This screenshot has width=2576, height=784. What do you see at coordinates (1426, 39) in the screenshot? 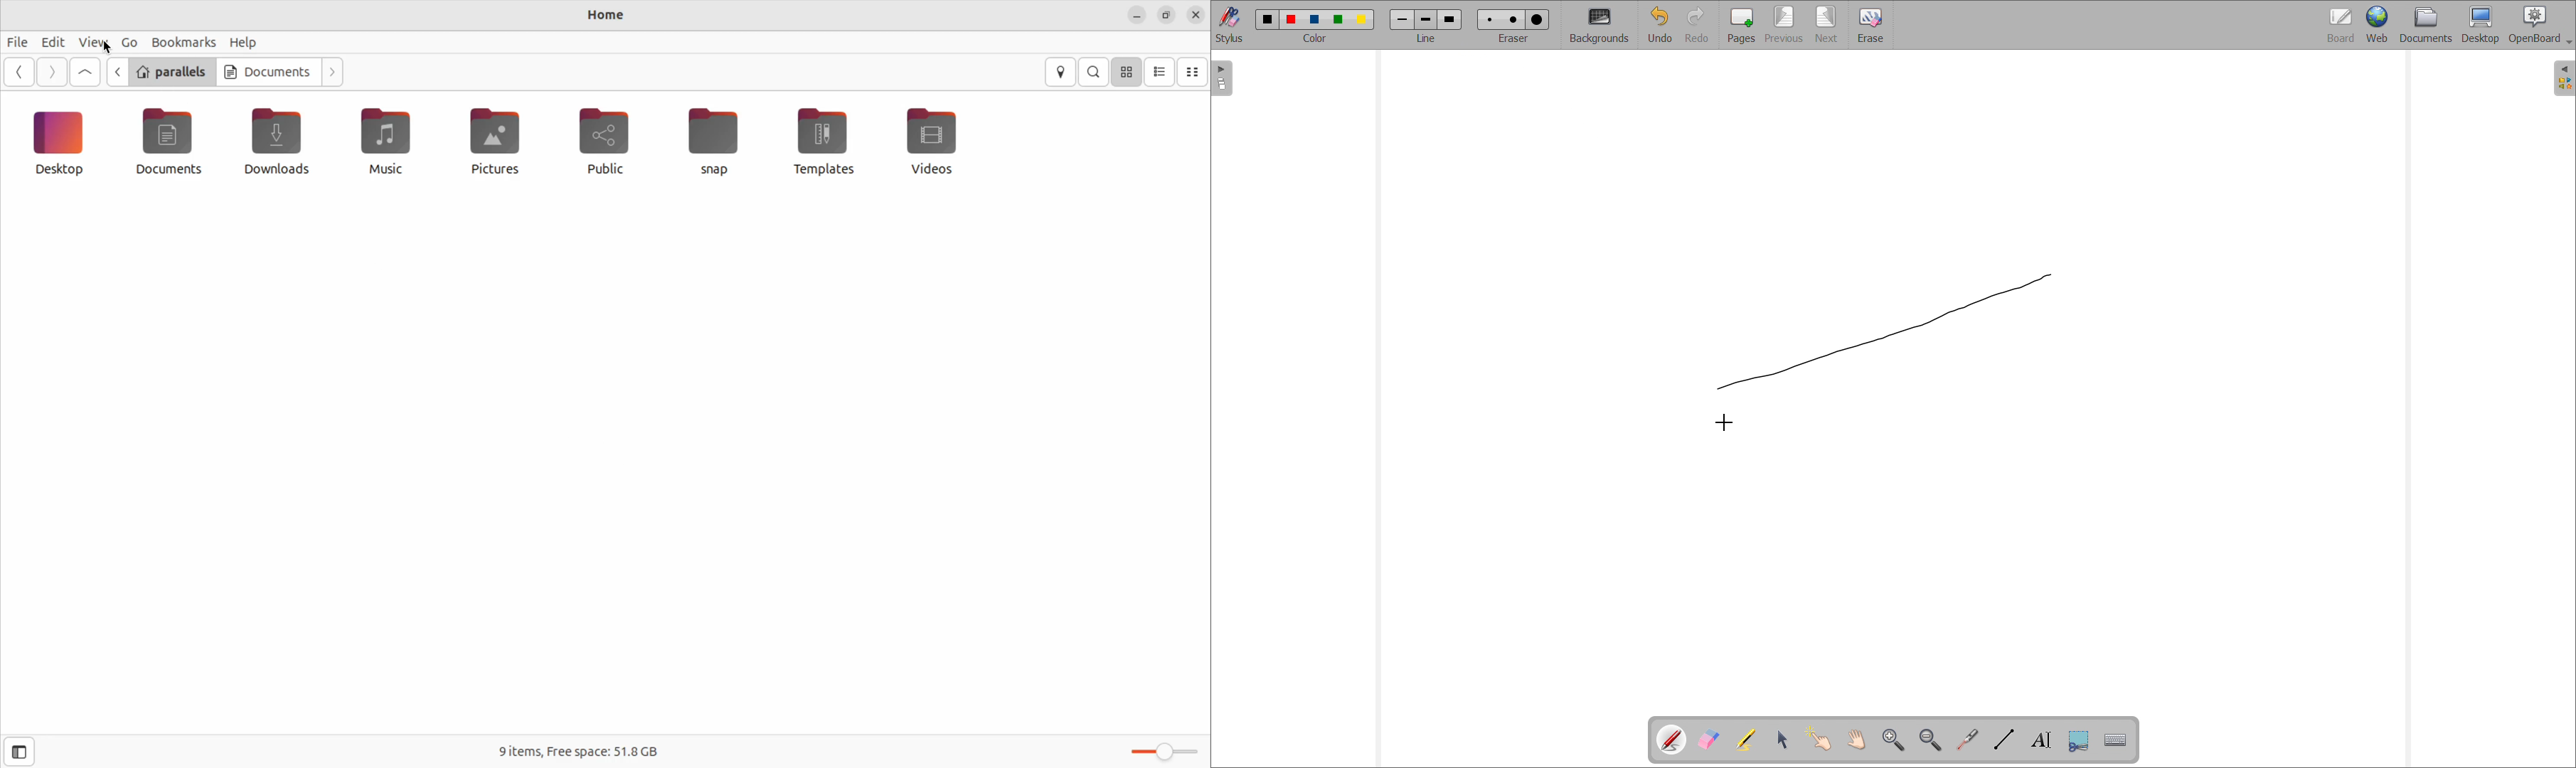
I see `select line width` at bounding box center [1426, 39].